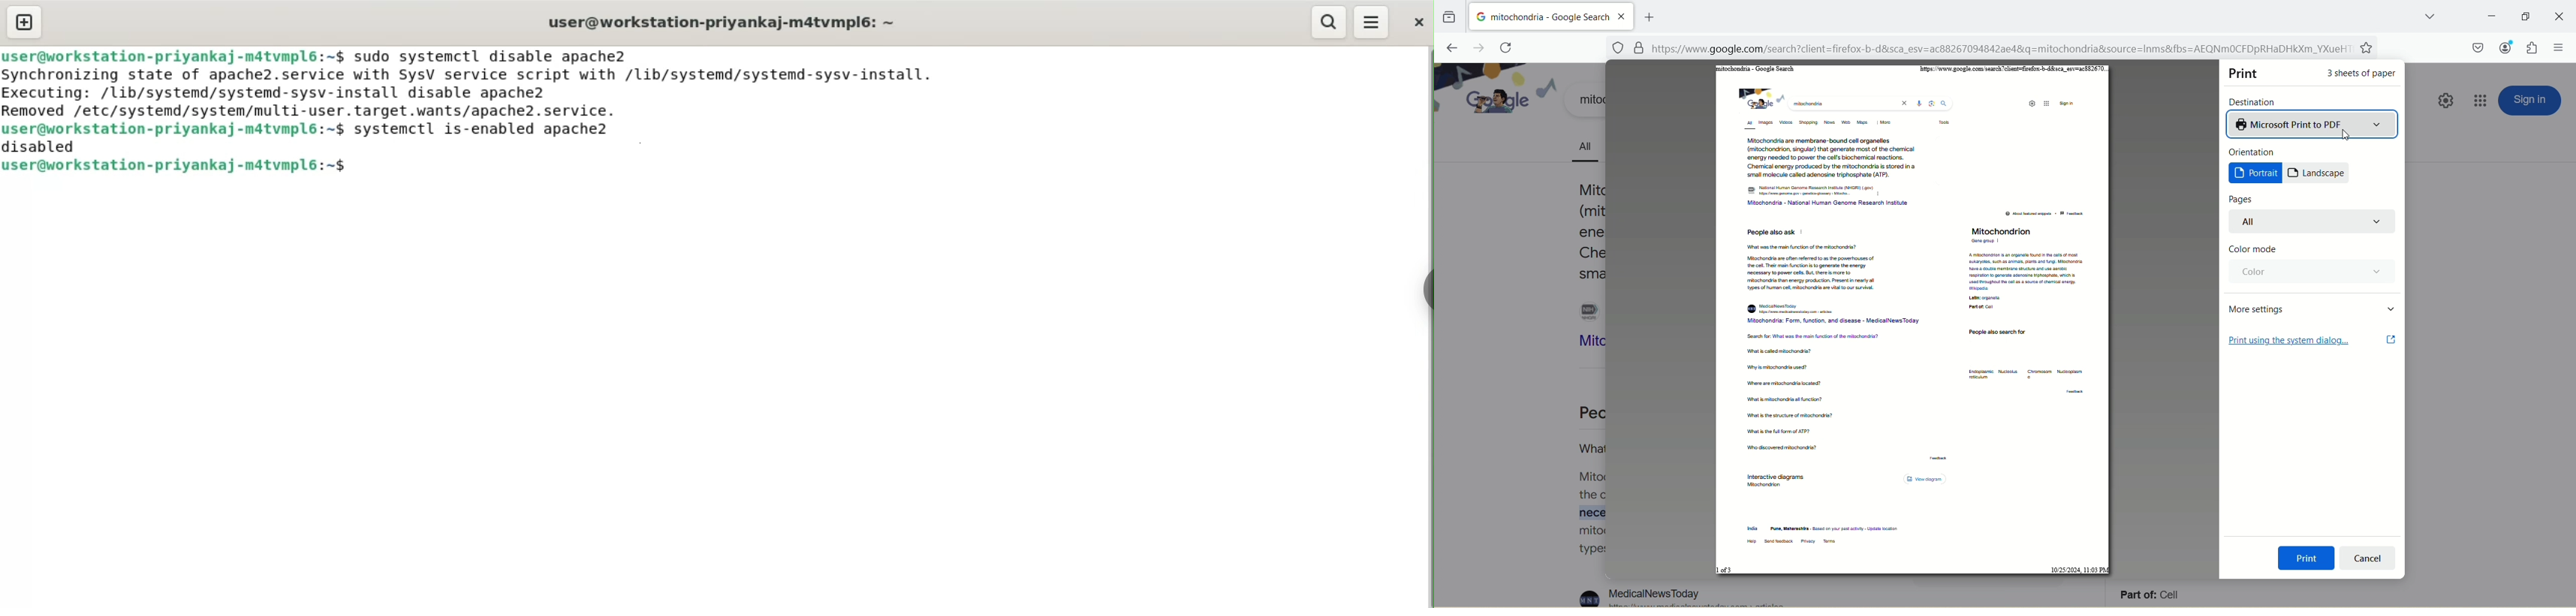  What do you see at coordinates (2314, 308) in the screenshot?
I see `more settings` at bounding box center [2314, 308].